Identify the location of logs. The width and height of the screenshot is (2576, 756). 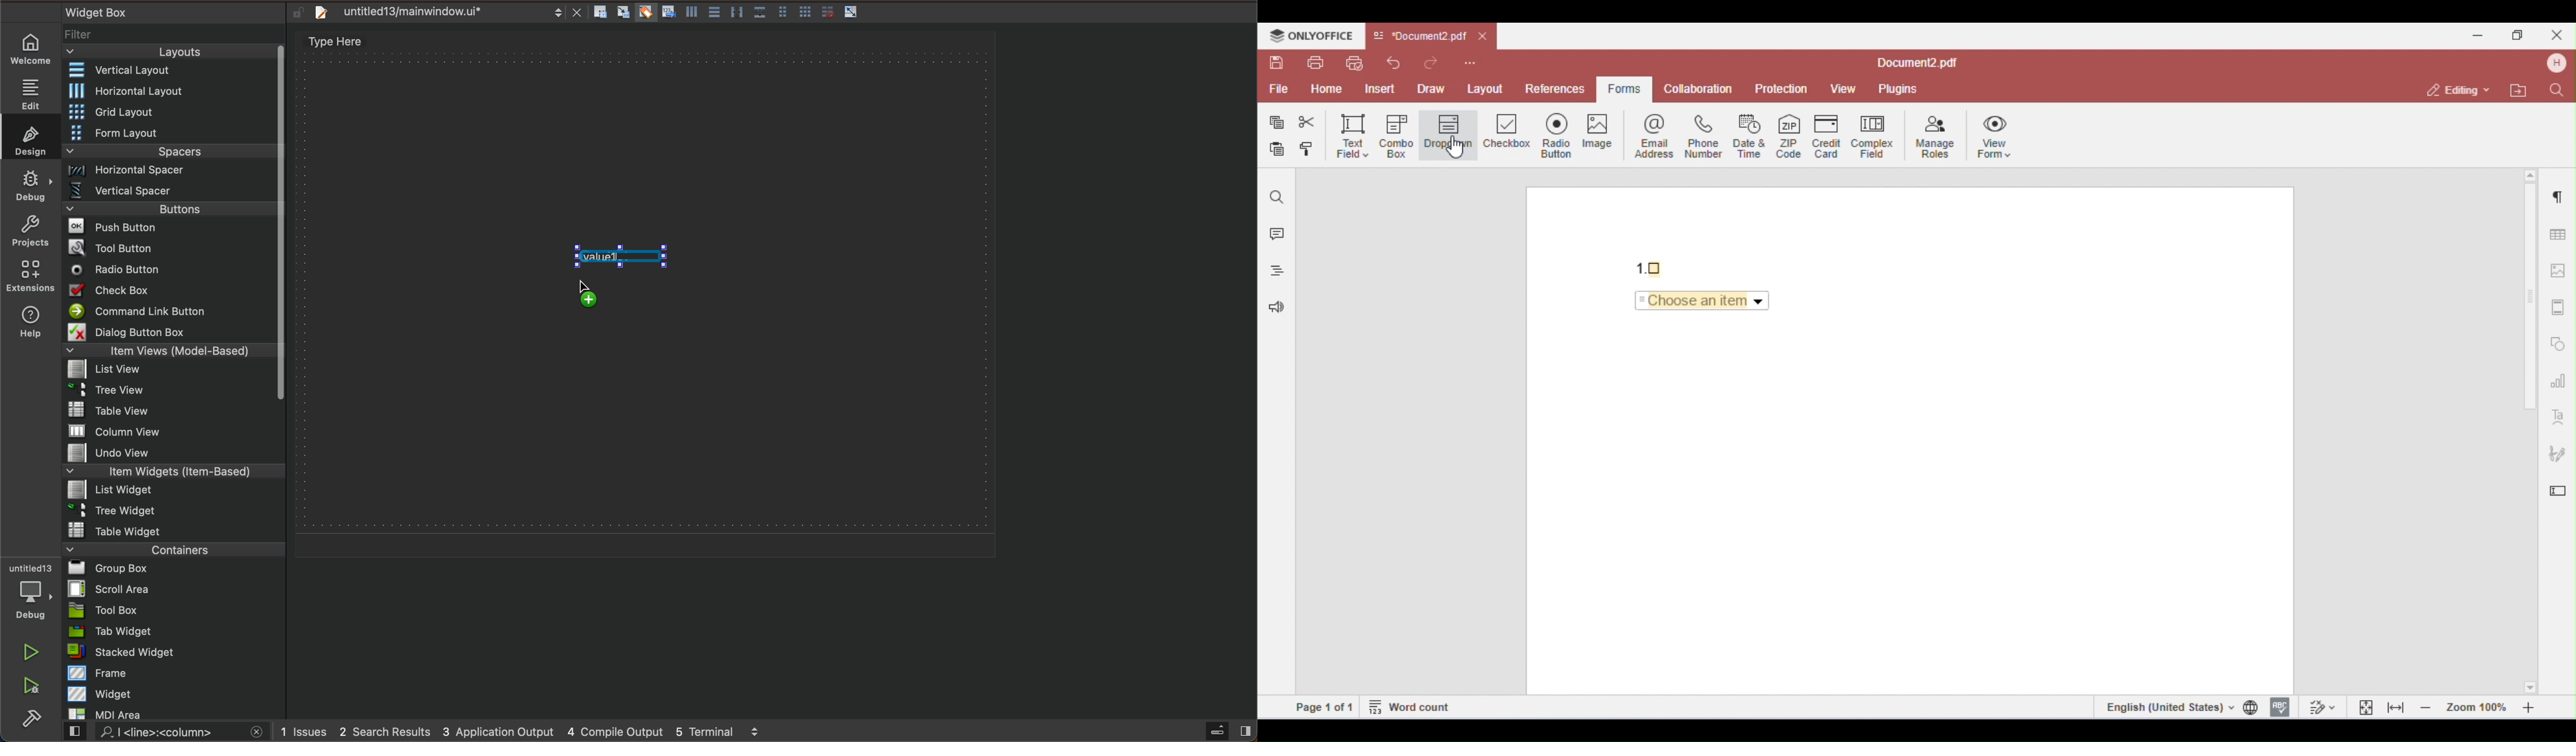
(535, 731).